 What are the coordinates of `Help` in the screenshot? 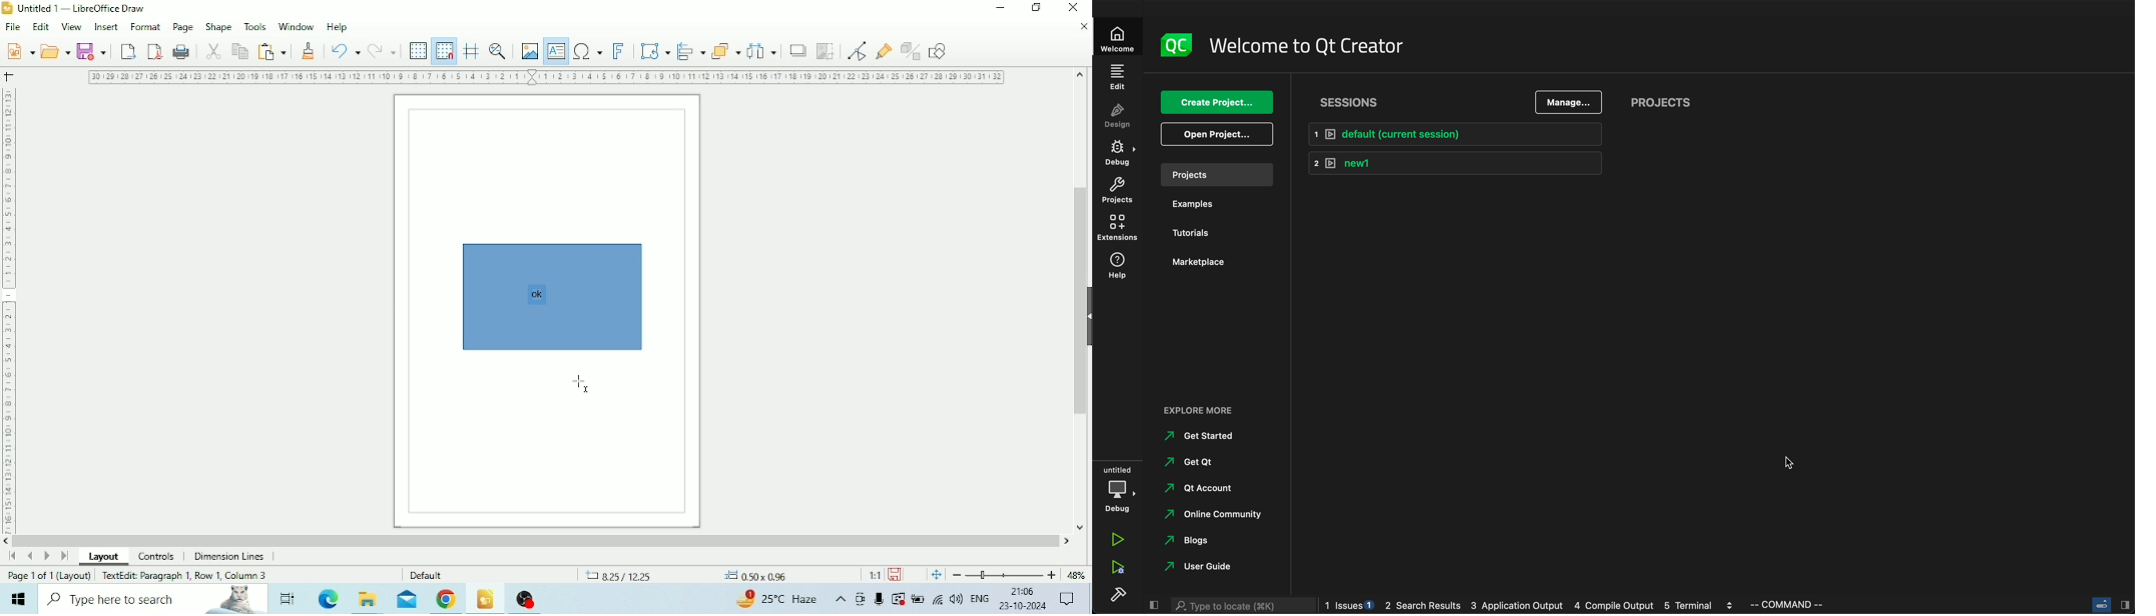 It's located at (338, 28).